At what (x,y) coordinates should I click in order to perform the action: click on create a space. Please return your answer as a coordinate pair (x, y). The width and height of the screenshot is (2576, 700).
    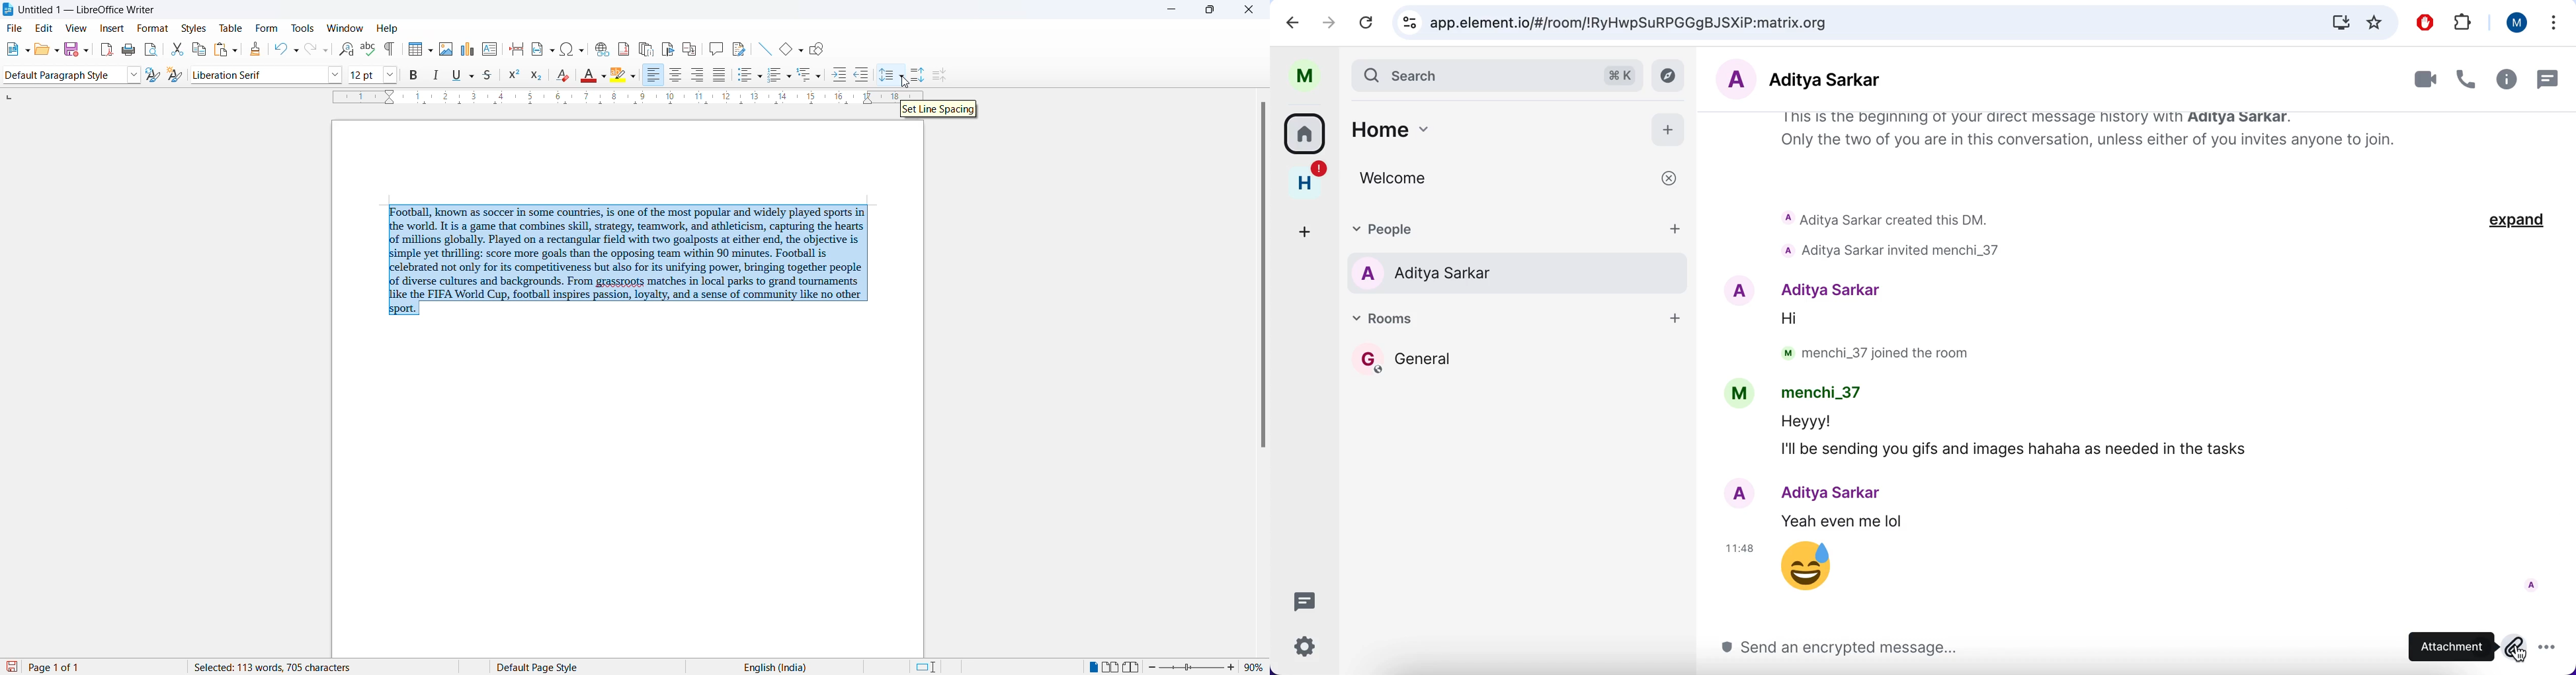
    Looking at the image, I should click on (1301, 229).